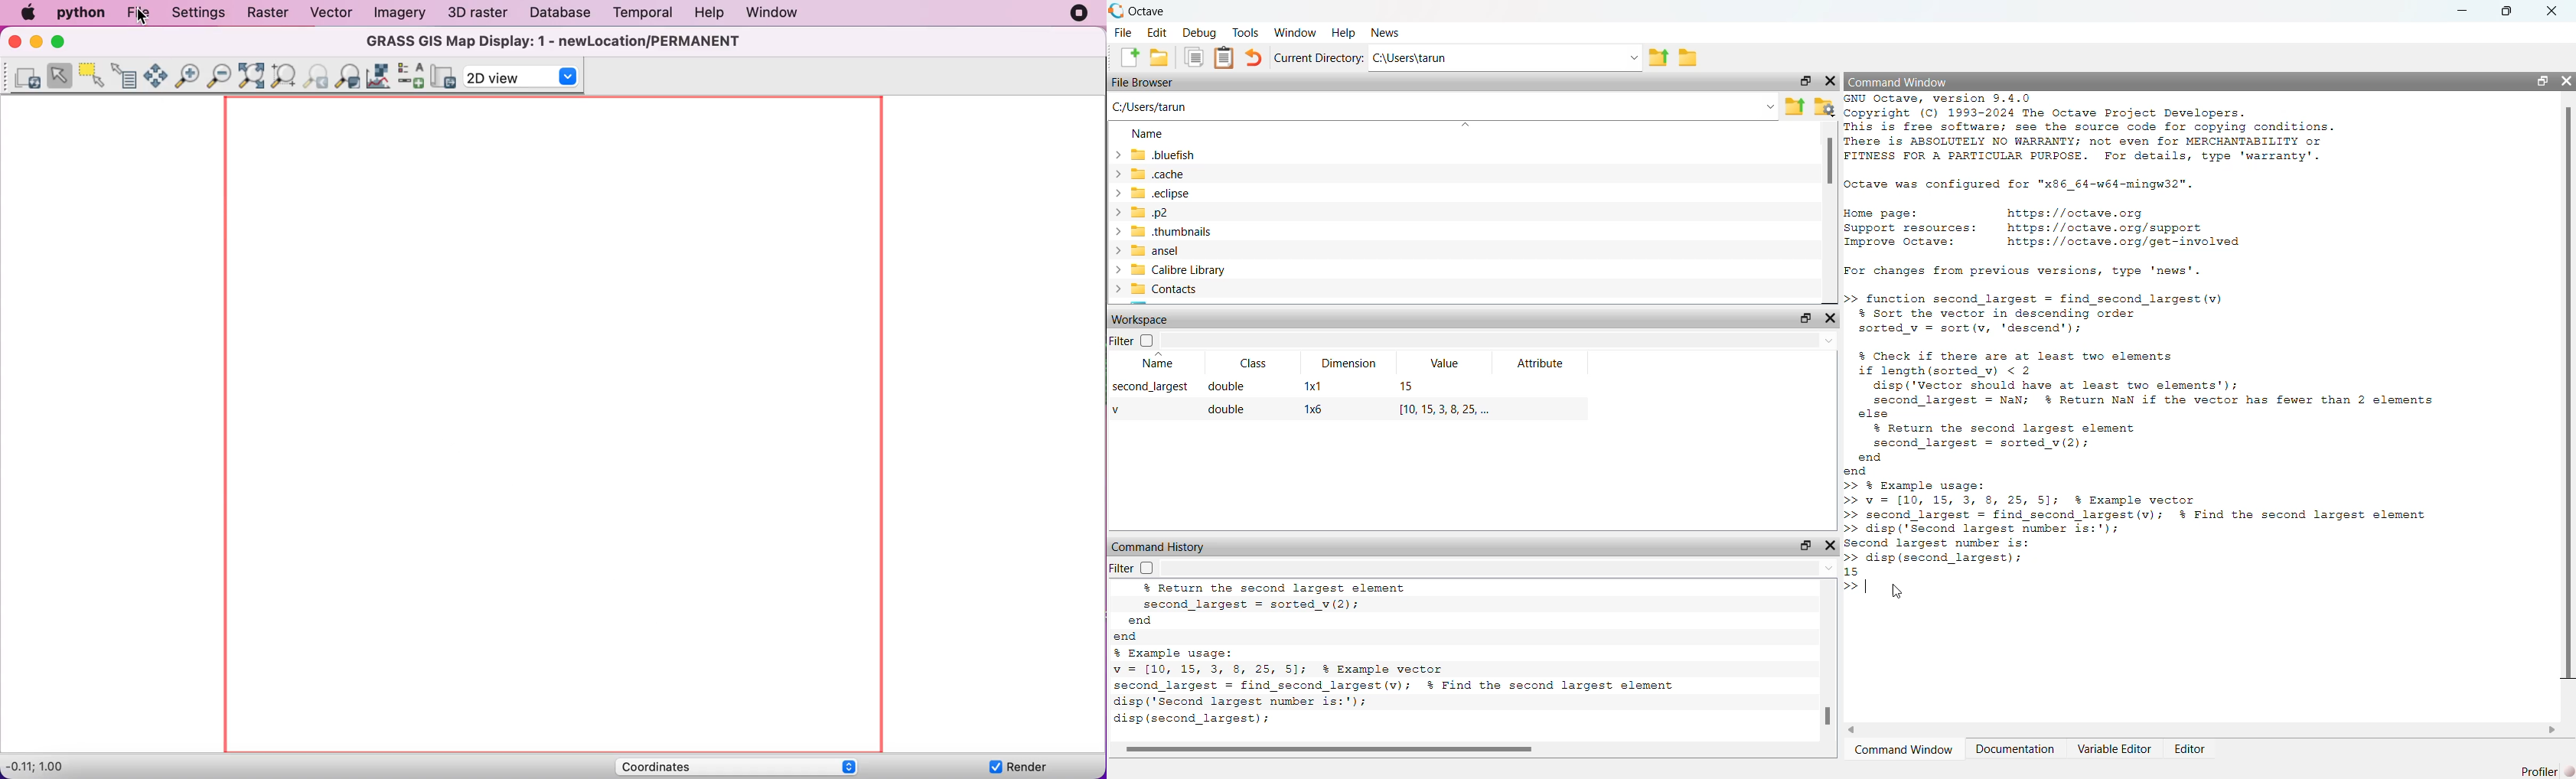 Image resolution: width=2576 pixels, height=784 pixels. I want to click on unlock widget, so click(1804, 318).